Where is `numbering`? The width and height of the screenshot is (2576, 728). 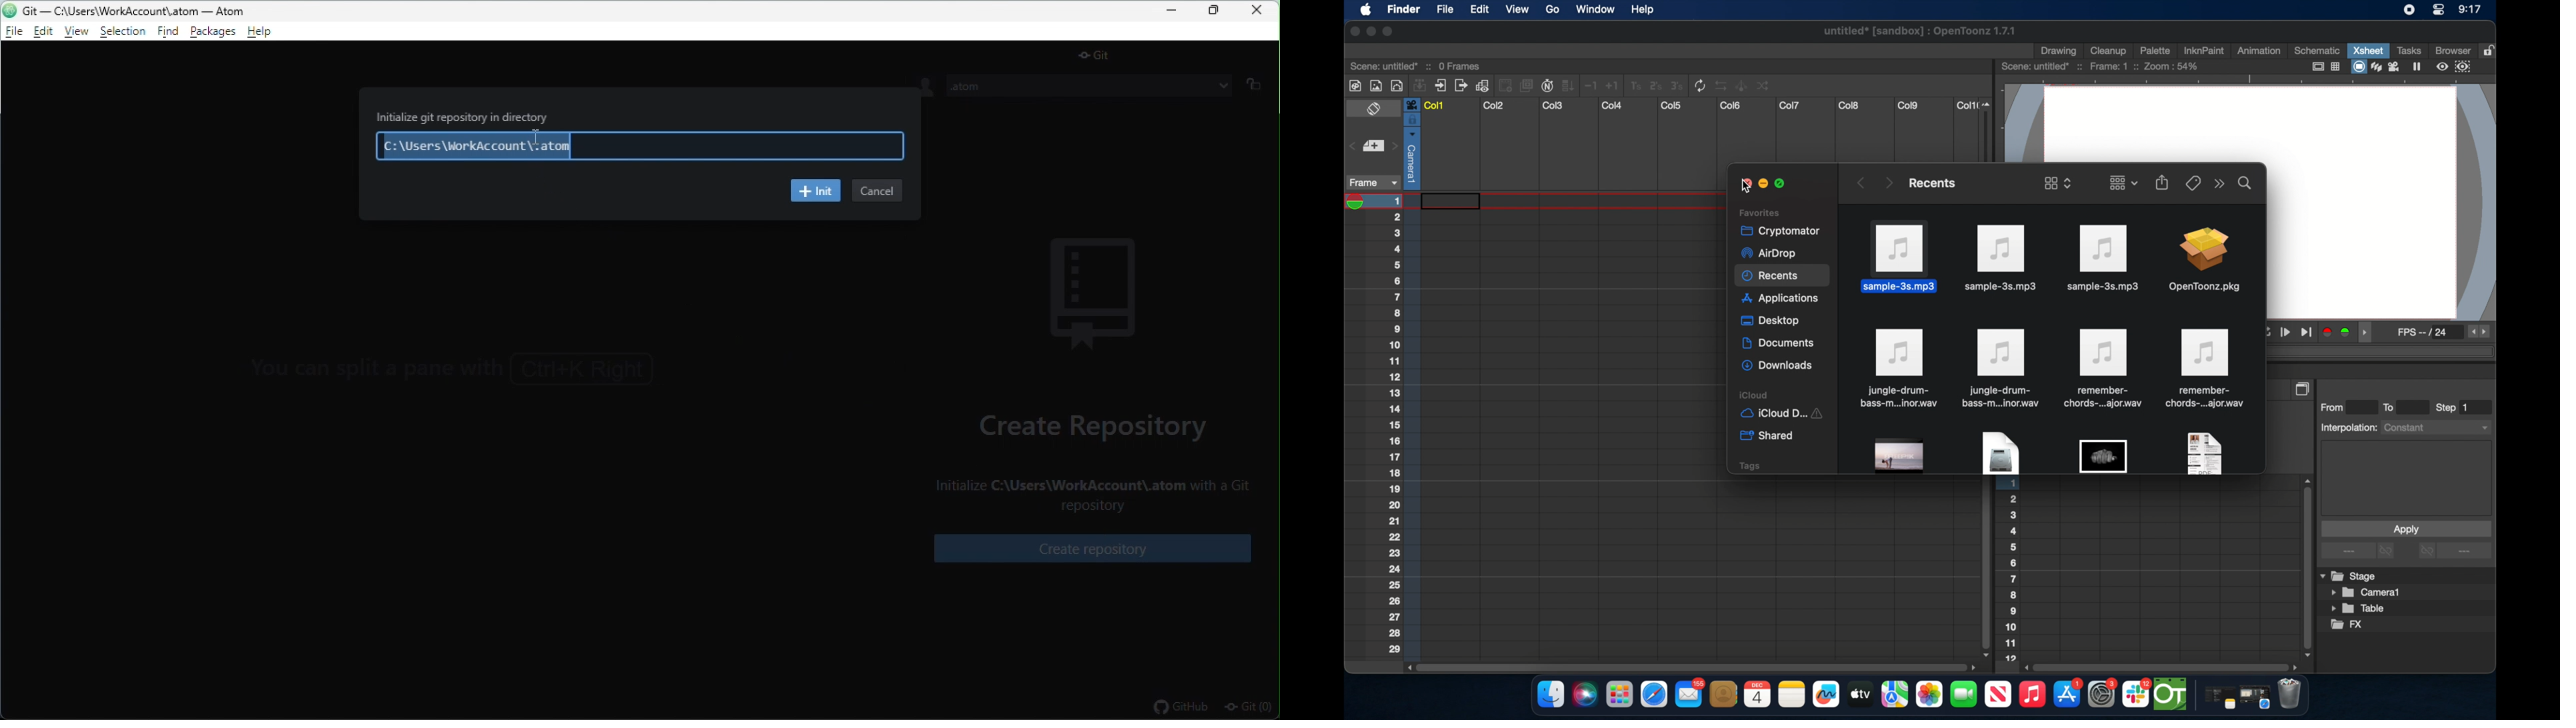
numbering is located at coordinates (2011, 573).